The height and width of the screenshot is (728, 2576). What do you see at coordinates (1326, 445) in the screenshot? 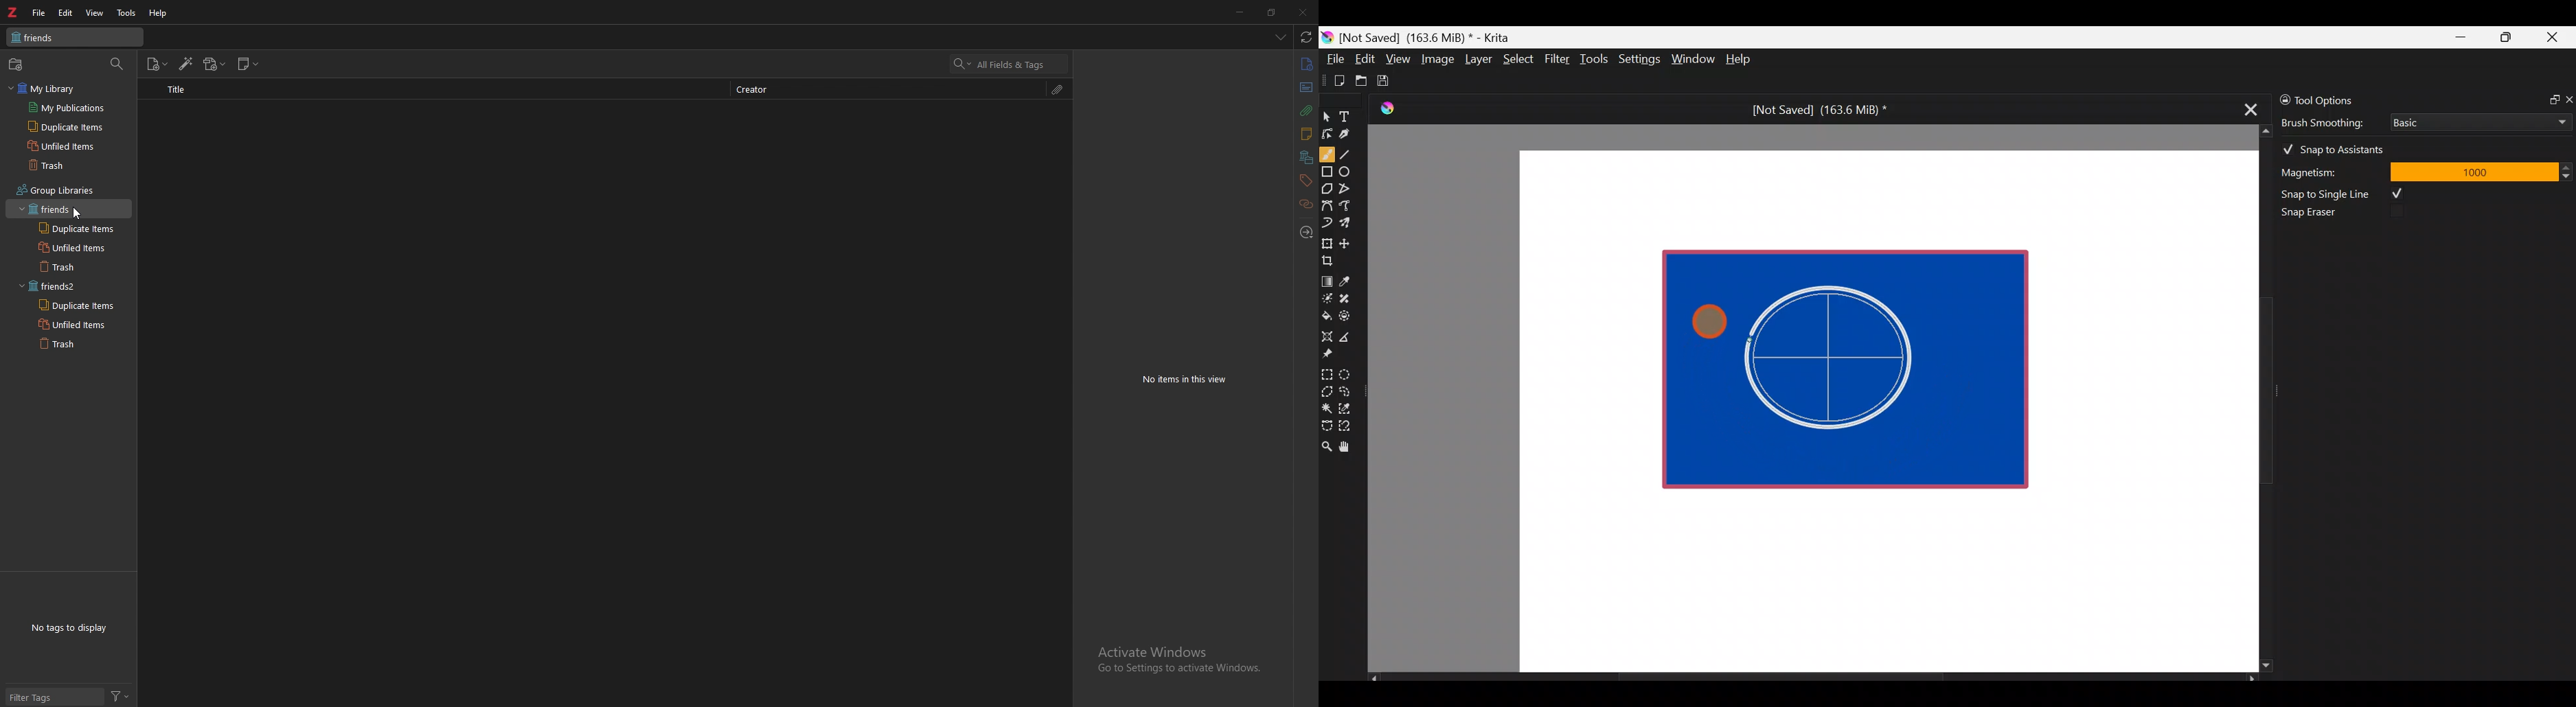
I see `Zoom tool` at bounding box center [1326, 445].